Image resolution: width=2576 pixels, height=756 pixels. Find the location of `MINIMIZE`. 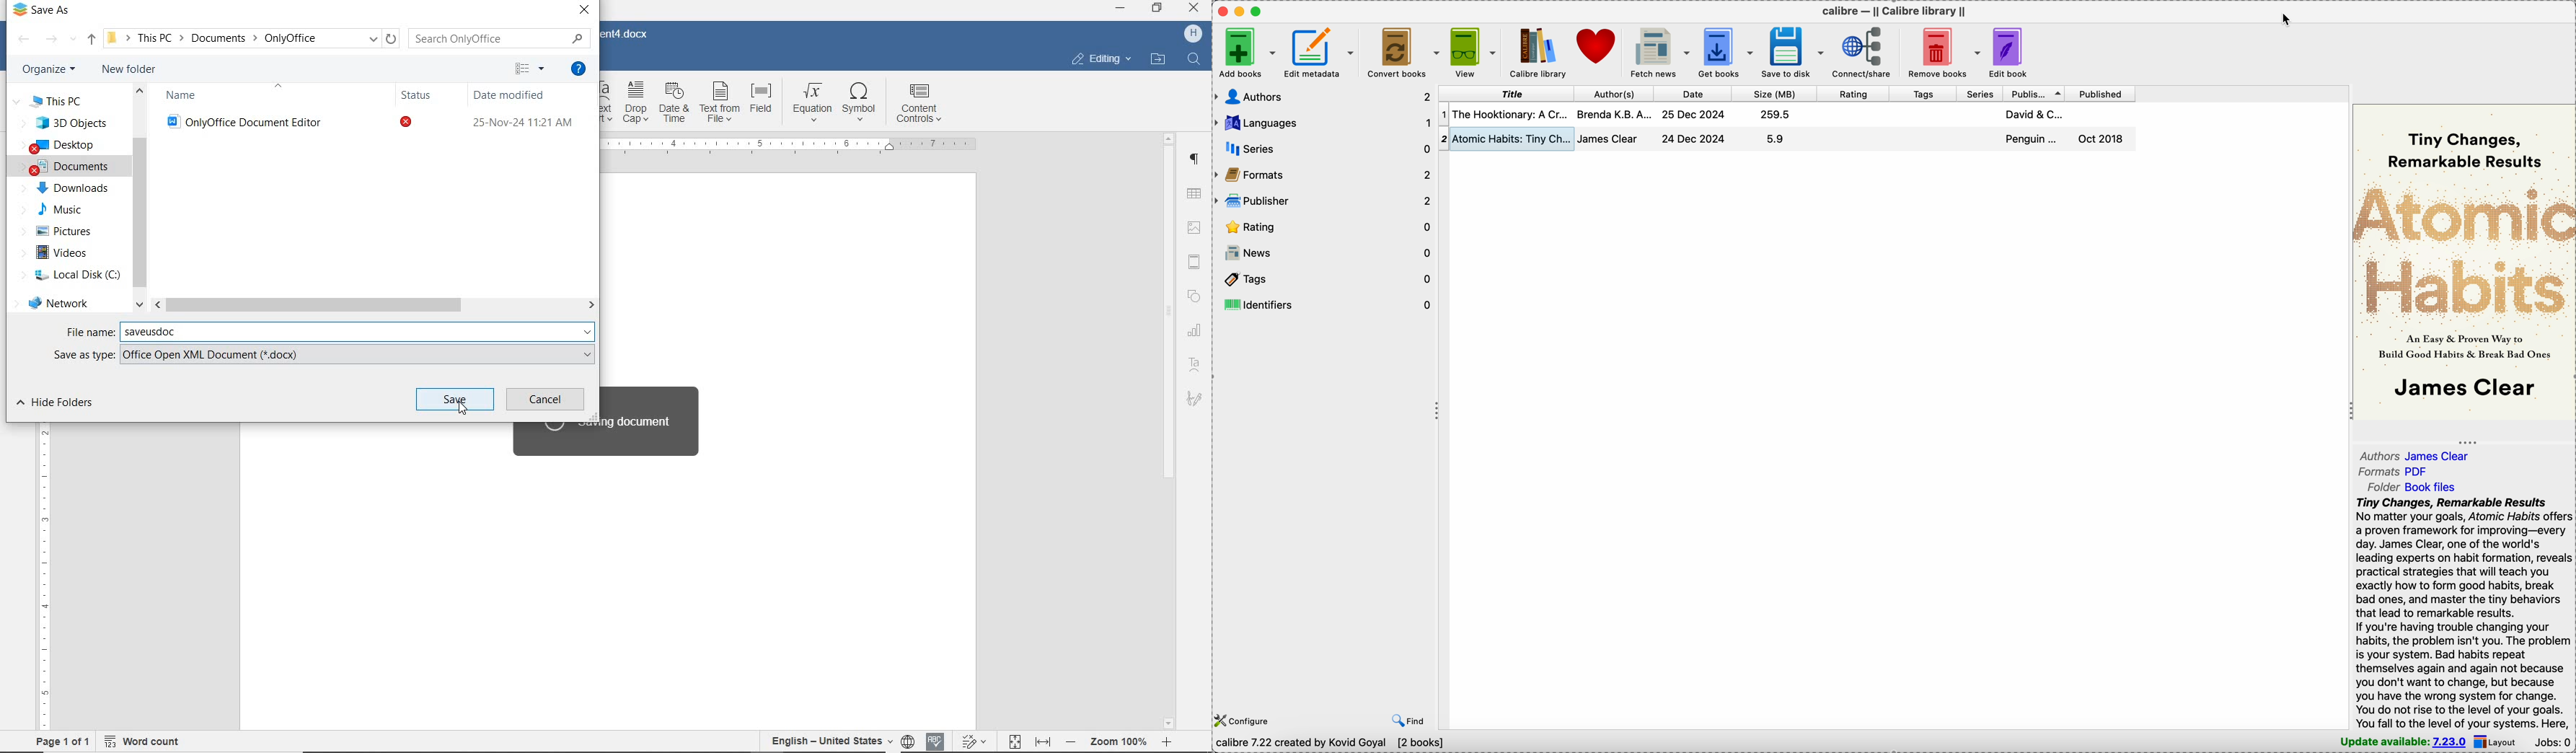

MINIMIZE is located at coordinates (1120, 9).